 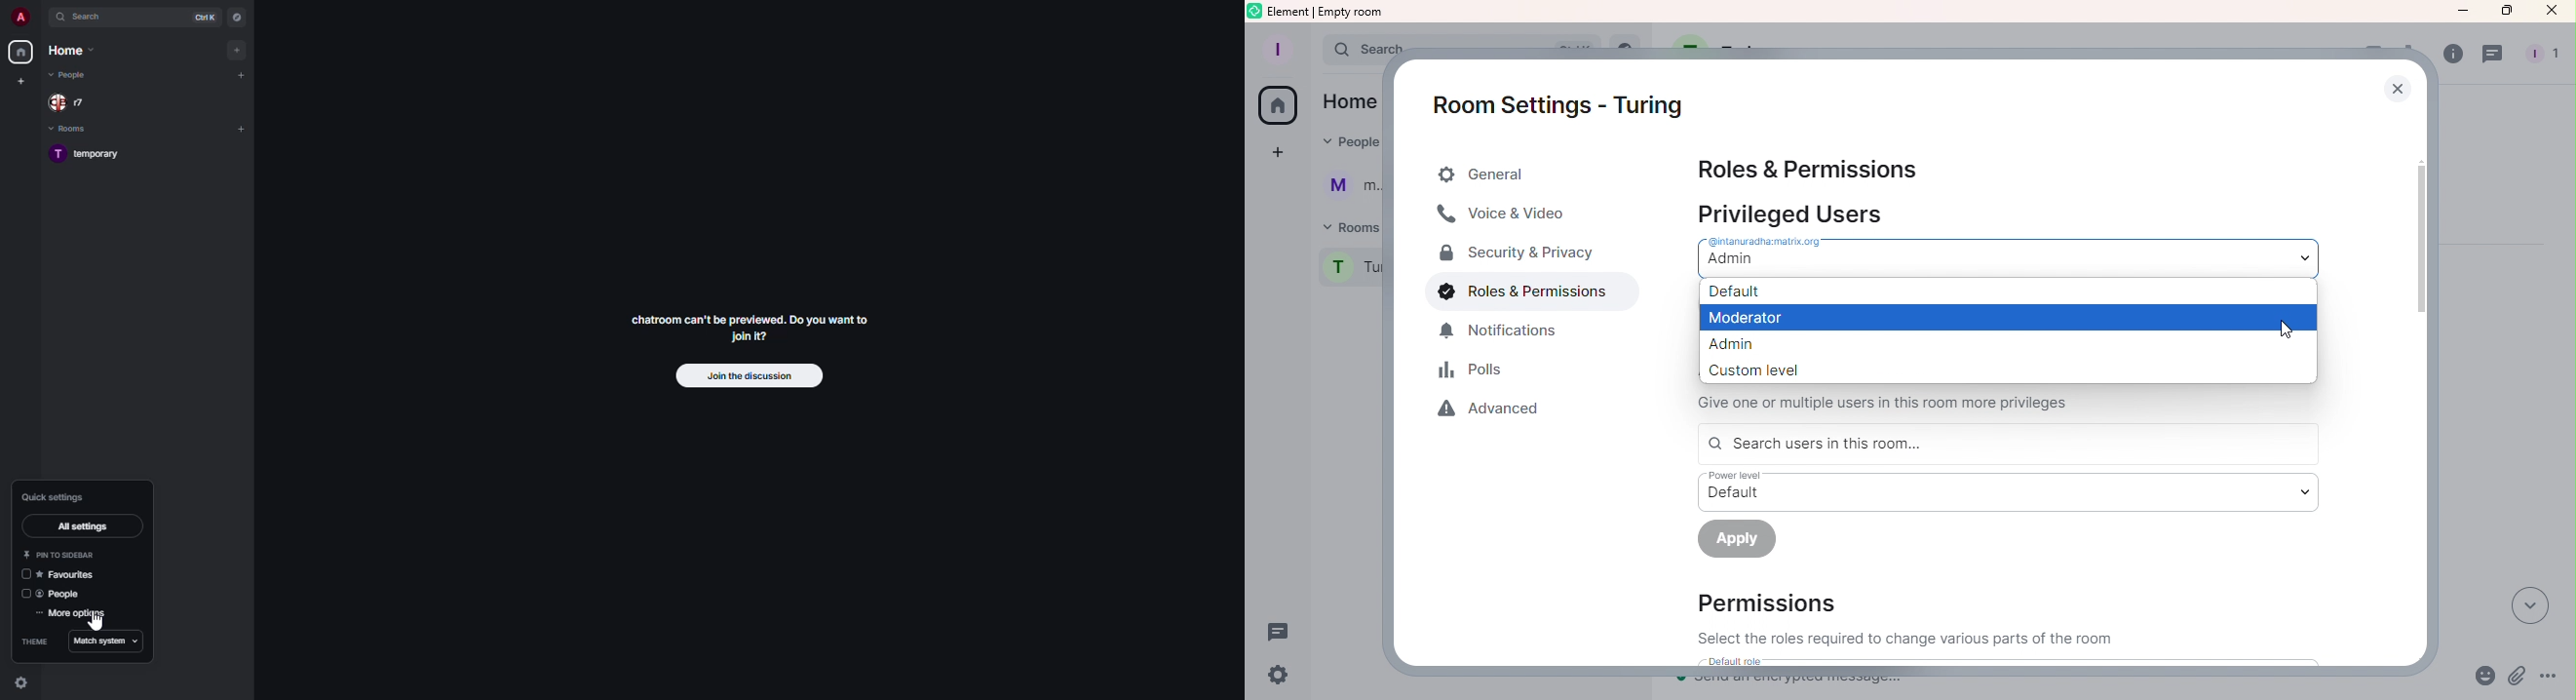 I want to click on Roles & Permissions, so click(x=1517, y=292).